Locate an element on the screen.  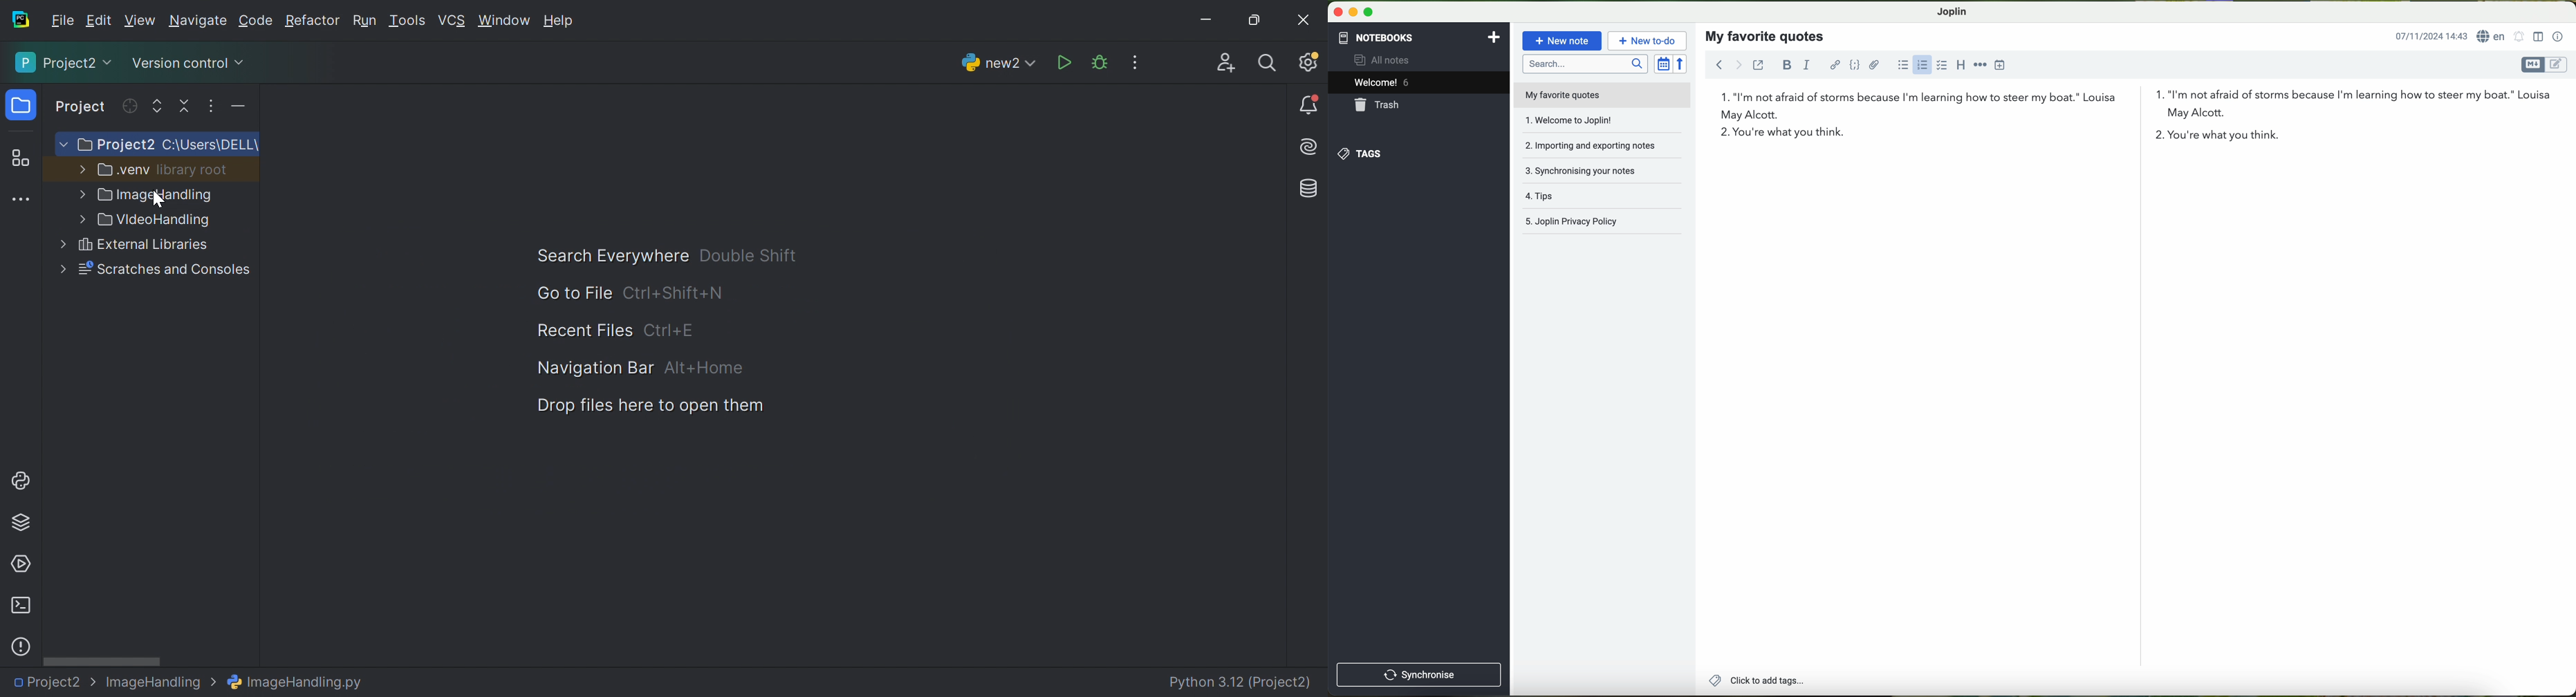
Python 3.12 (Project2) is located at coordinates (1243, 678).